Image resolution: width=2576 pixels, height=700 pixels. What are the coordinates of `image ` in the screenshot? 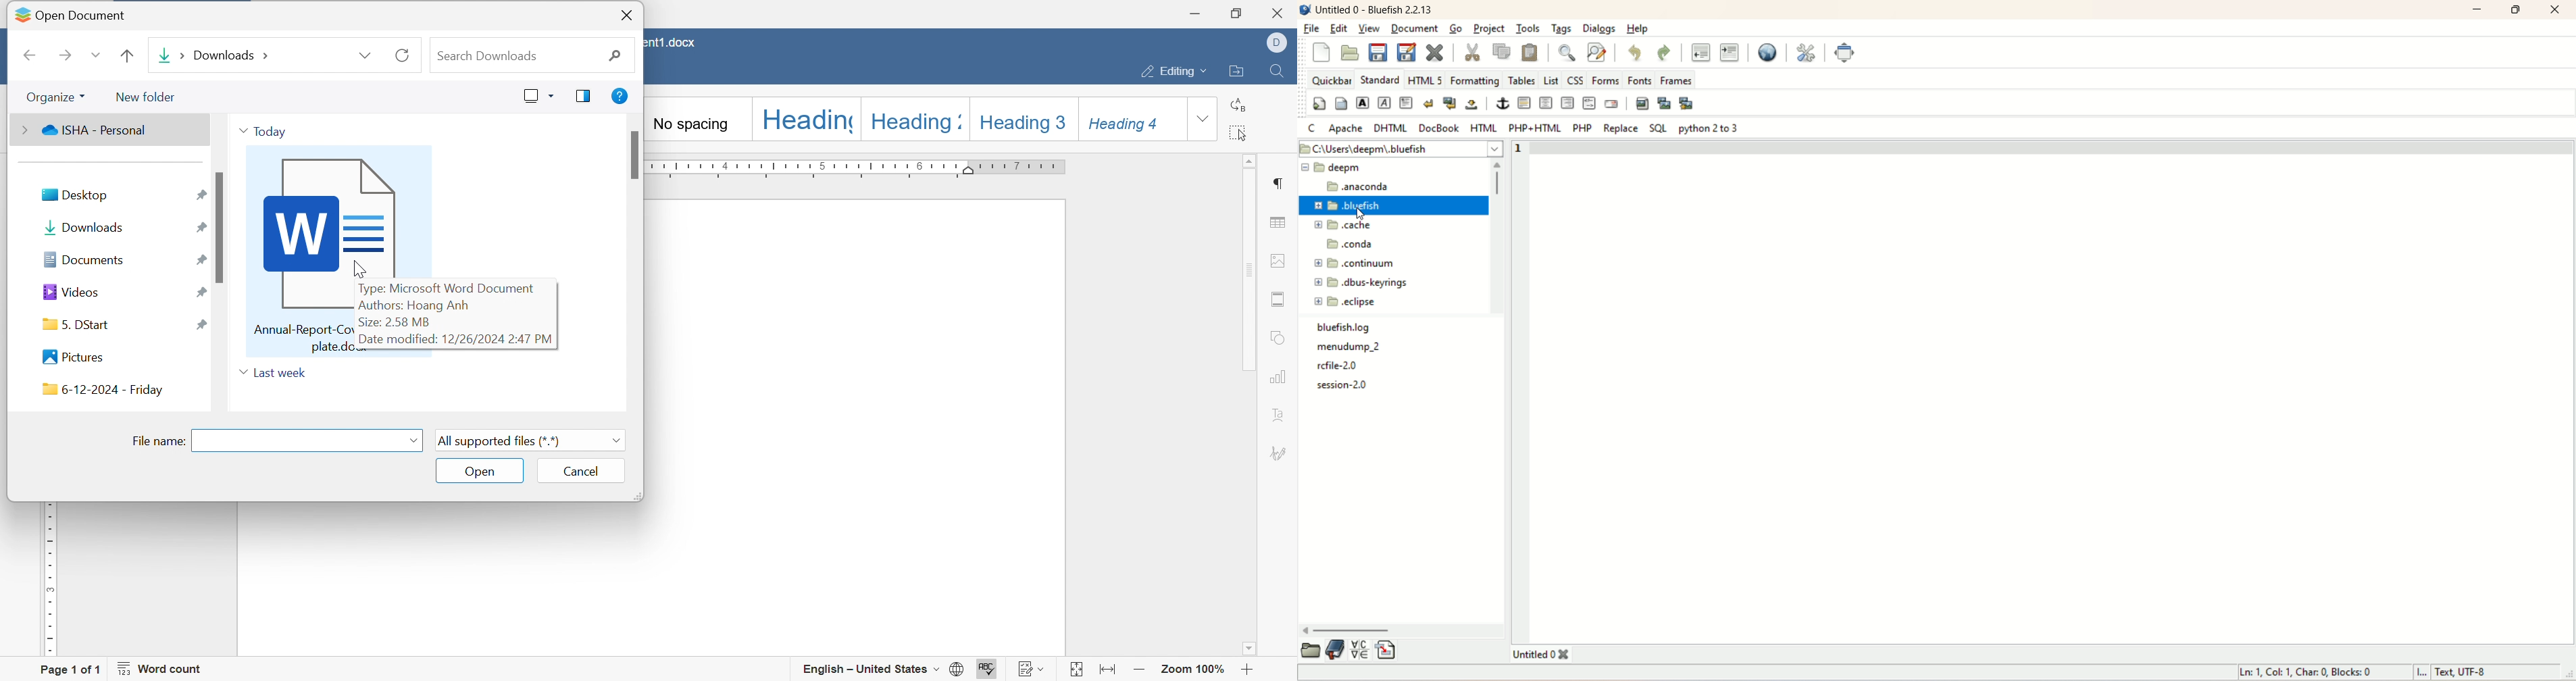 It's located at (295, 317).